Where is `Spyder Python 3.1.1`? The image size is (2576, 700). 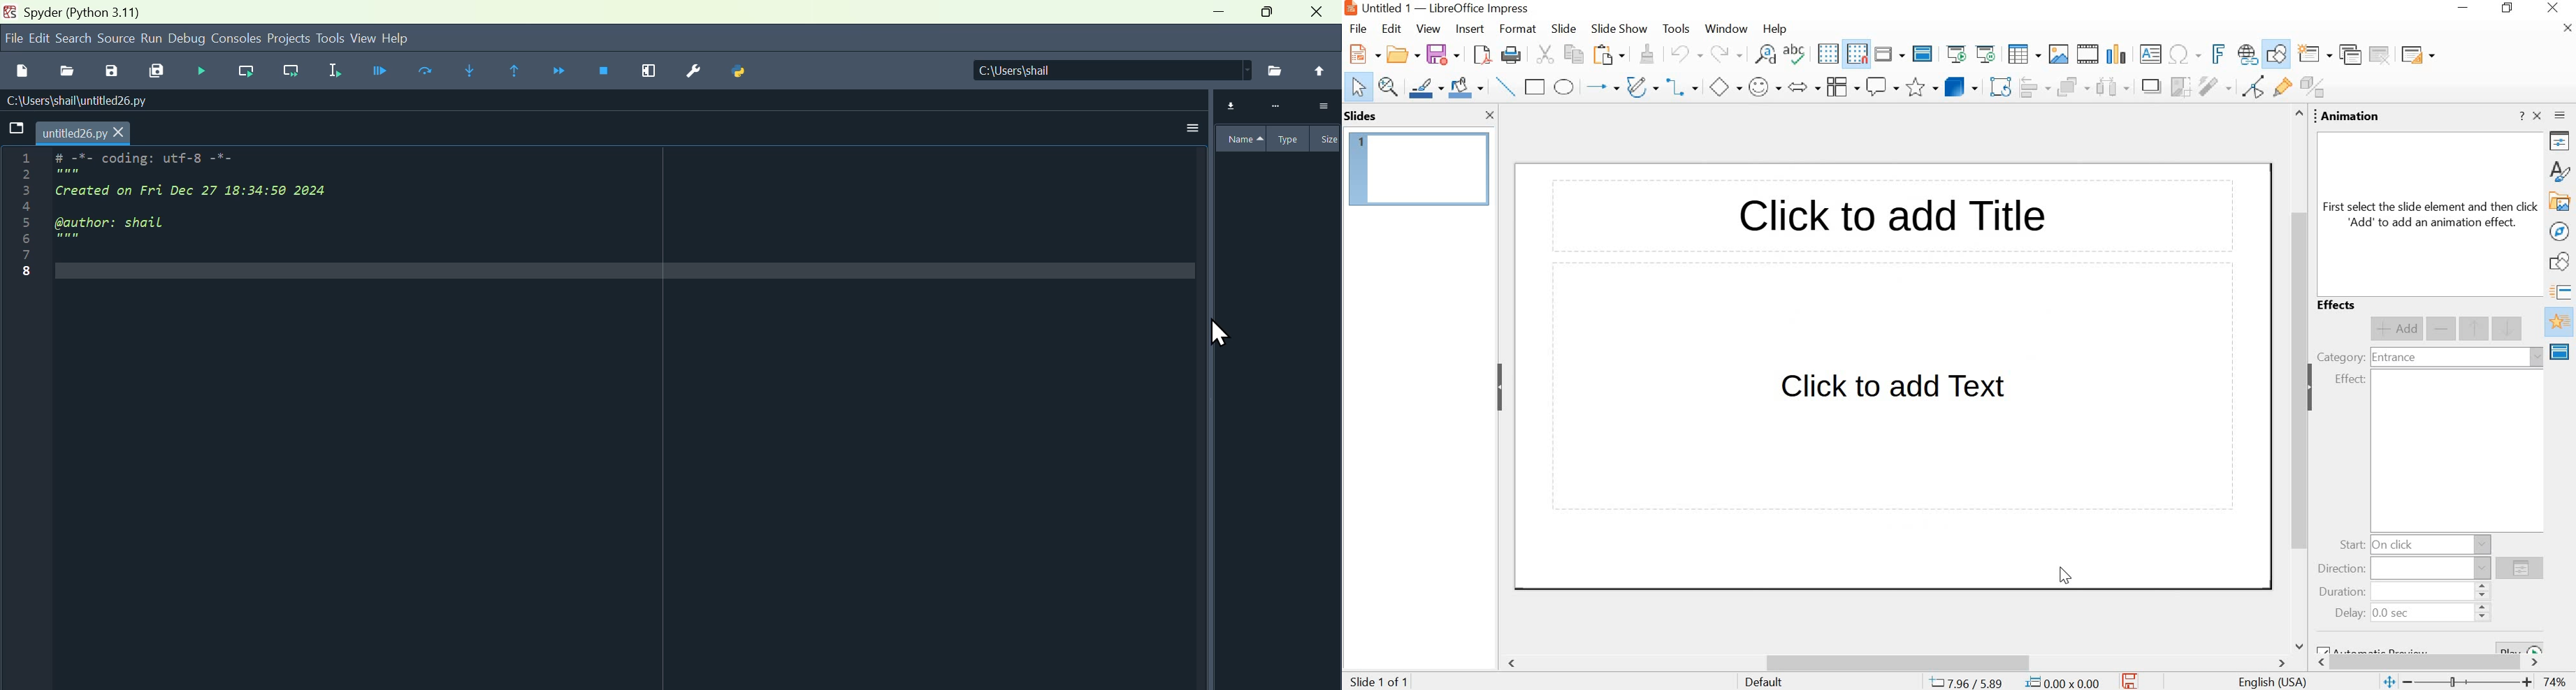 Spyder Python 3.1.1 is located at coordinates (81, 11).